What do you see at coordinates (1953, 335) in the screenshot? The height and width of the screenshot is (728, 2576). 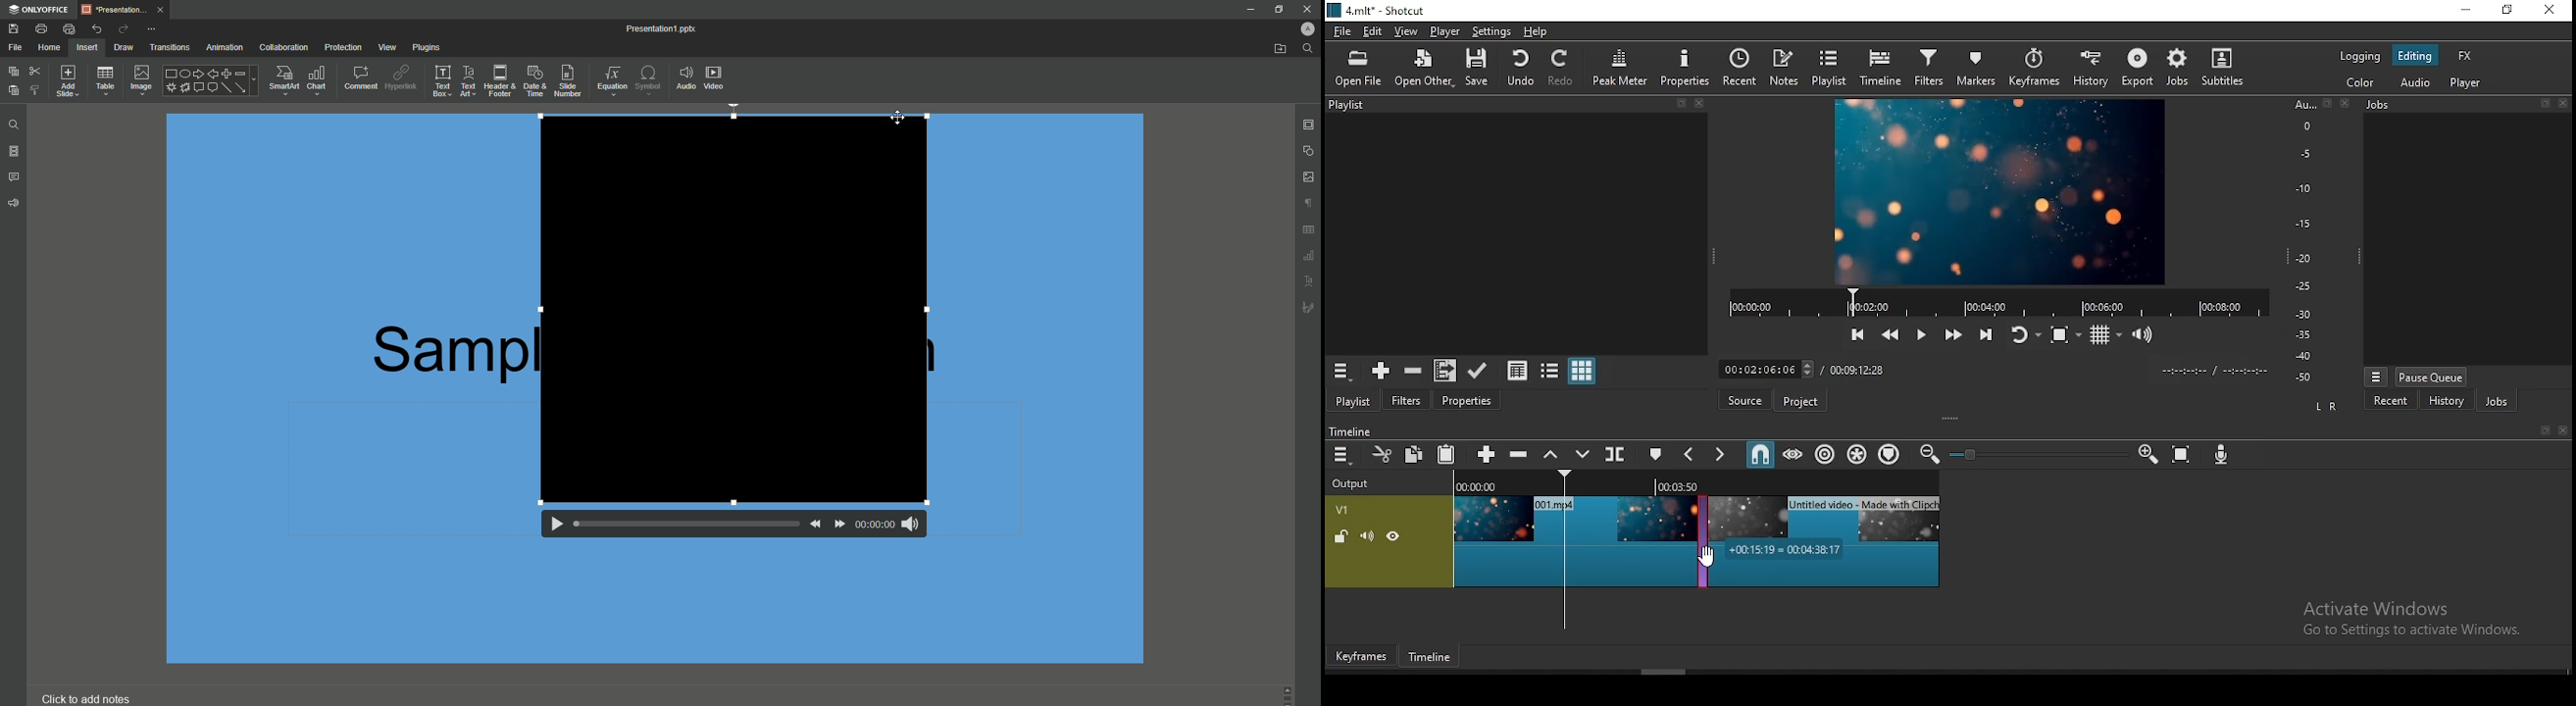 I see `play quickly forwards` at bounding box center [1953, 335].